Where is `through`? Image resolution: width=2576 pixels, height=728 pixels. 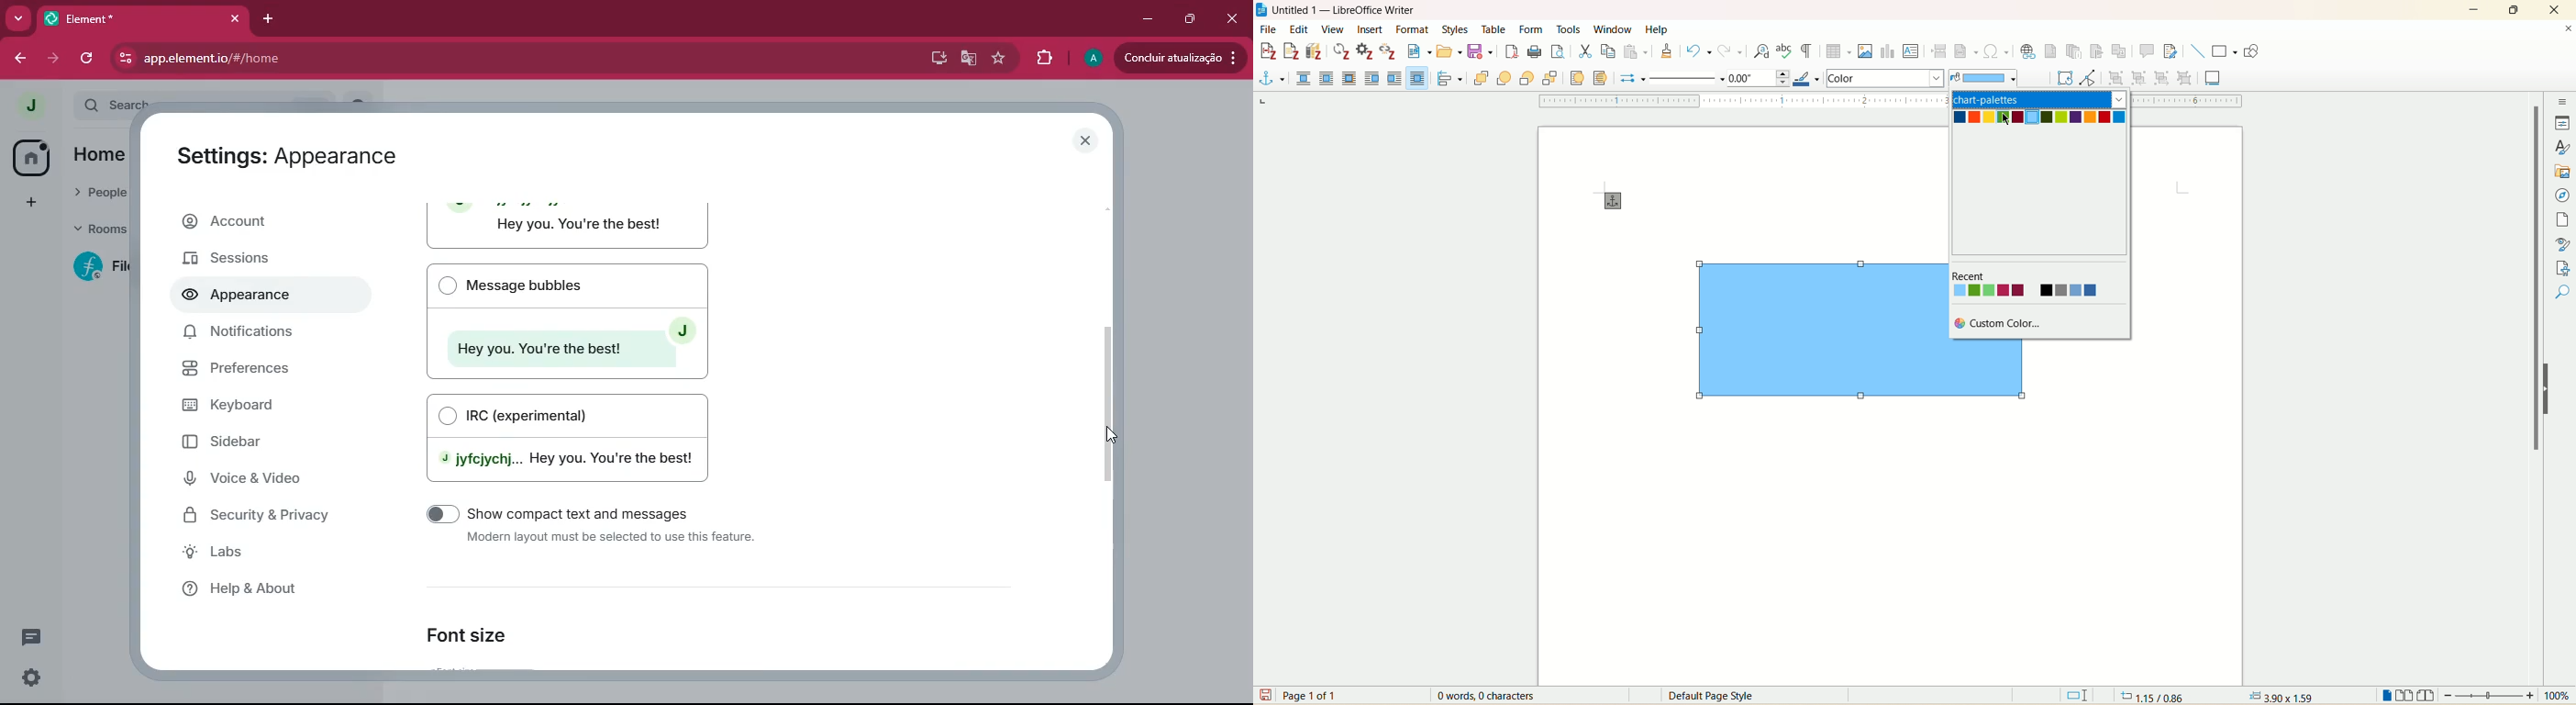
through is located at coordinates (1417, 78).